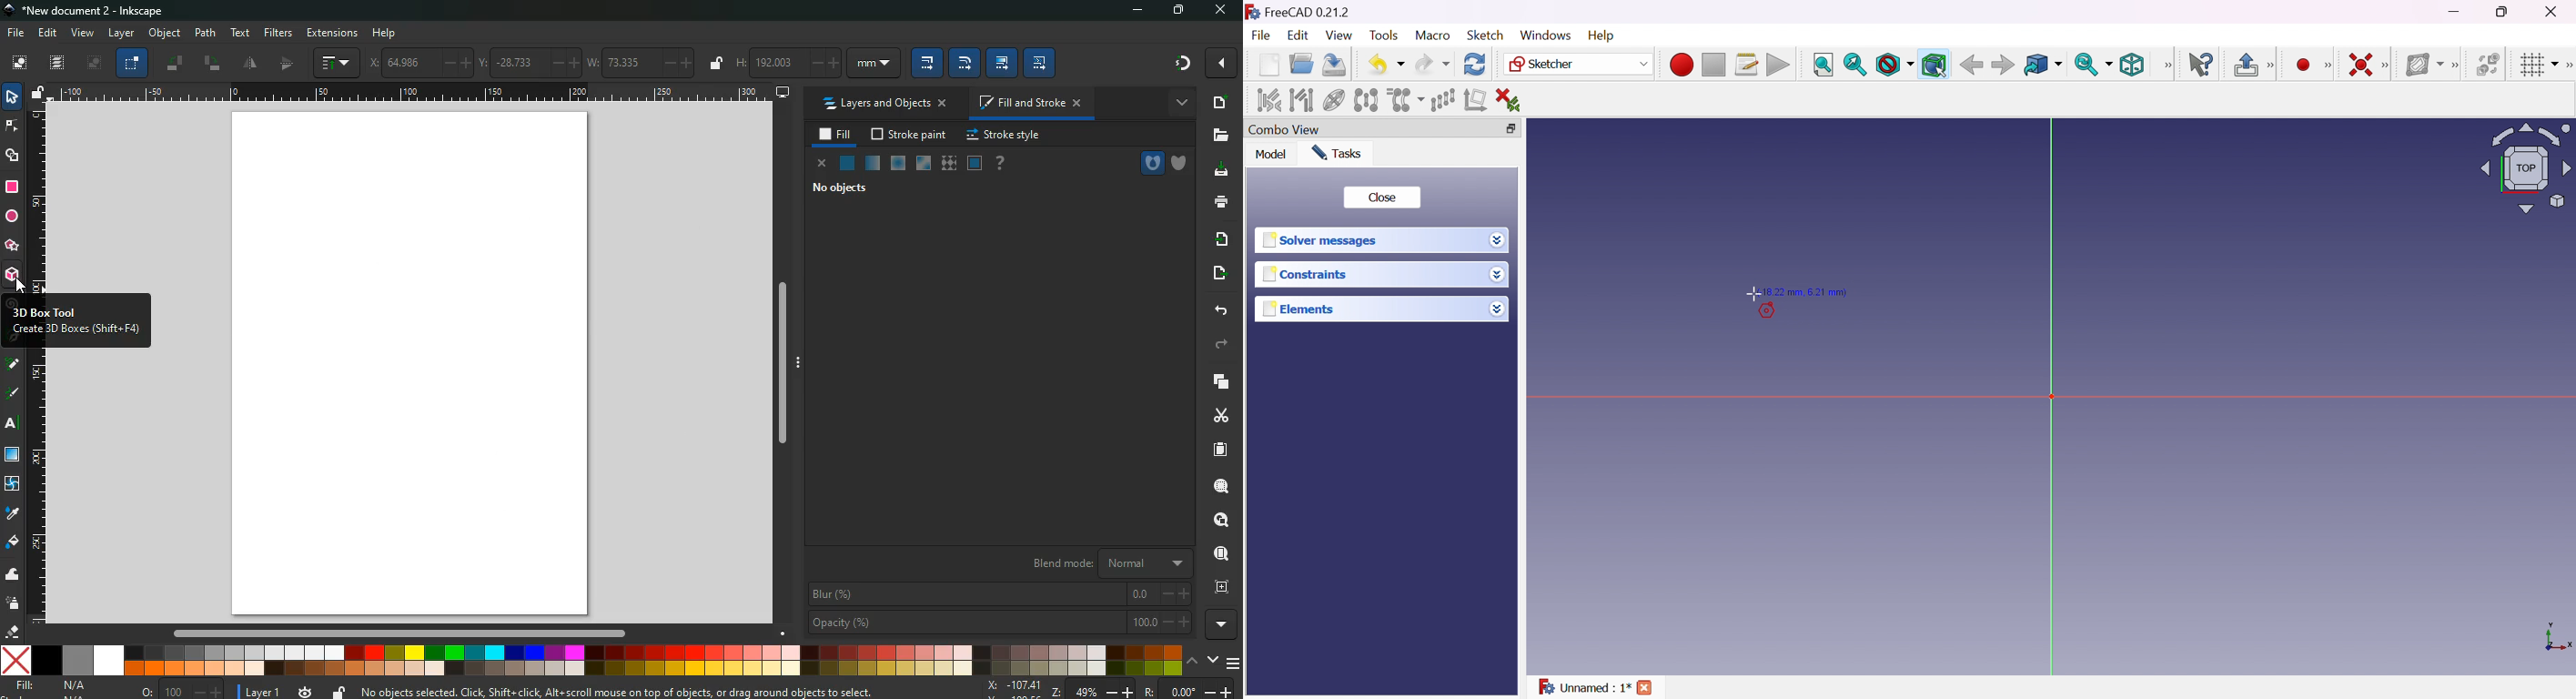 The width and height of the screenshot is (2576, 700). I want to click on mm, so click(874, 63).